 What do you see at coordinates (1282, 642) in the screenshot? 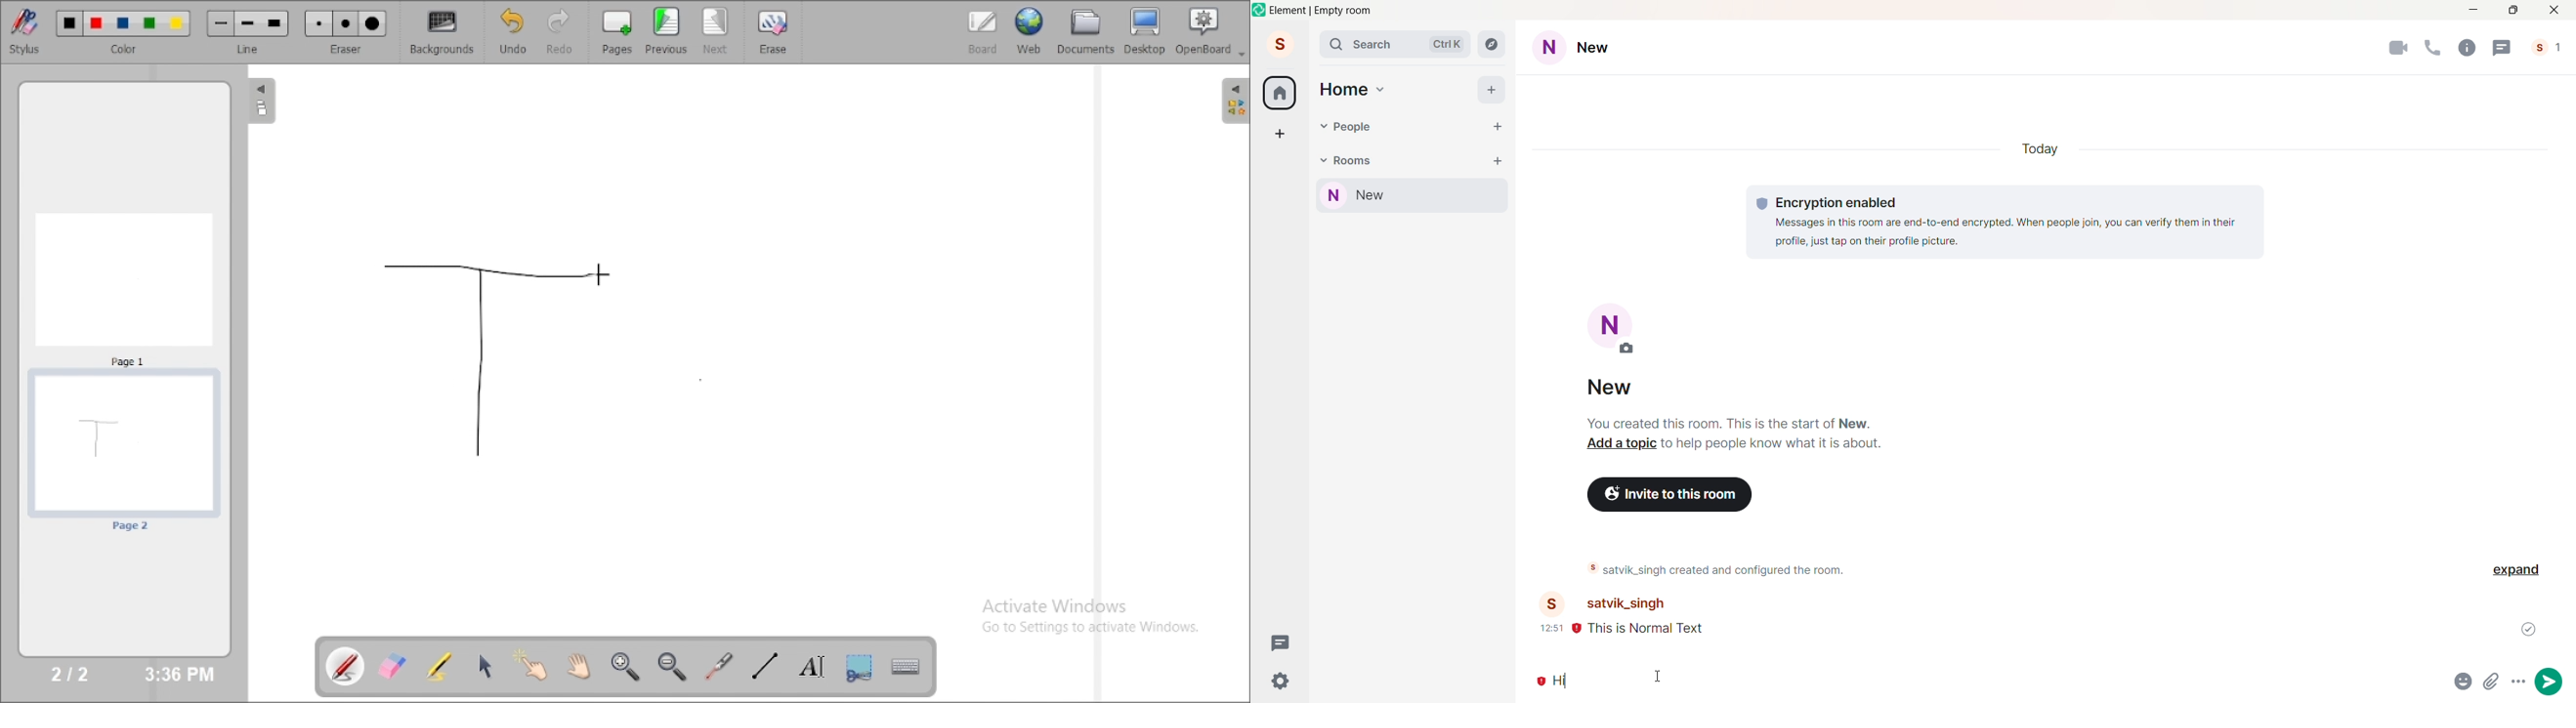
I see `Threads` at bounding box center [1282, 642].